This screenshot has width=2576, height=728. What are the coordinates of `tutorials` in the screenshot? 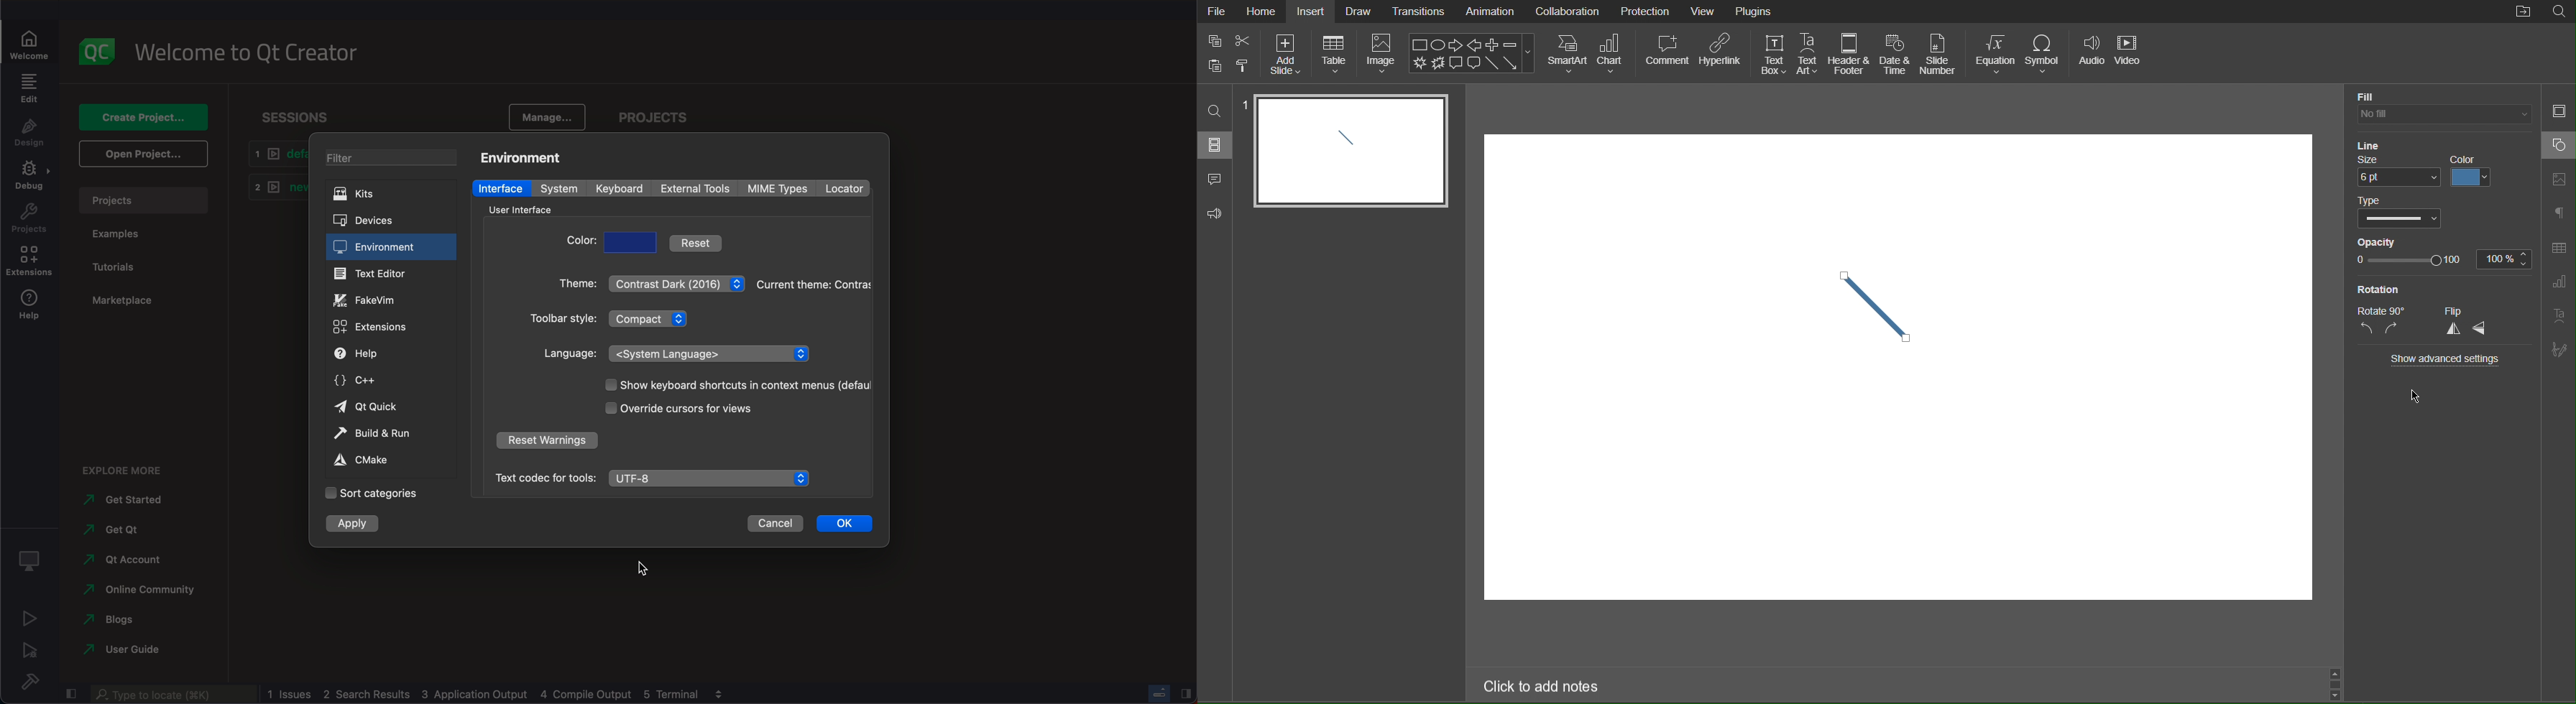 It's located at (127, 266).